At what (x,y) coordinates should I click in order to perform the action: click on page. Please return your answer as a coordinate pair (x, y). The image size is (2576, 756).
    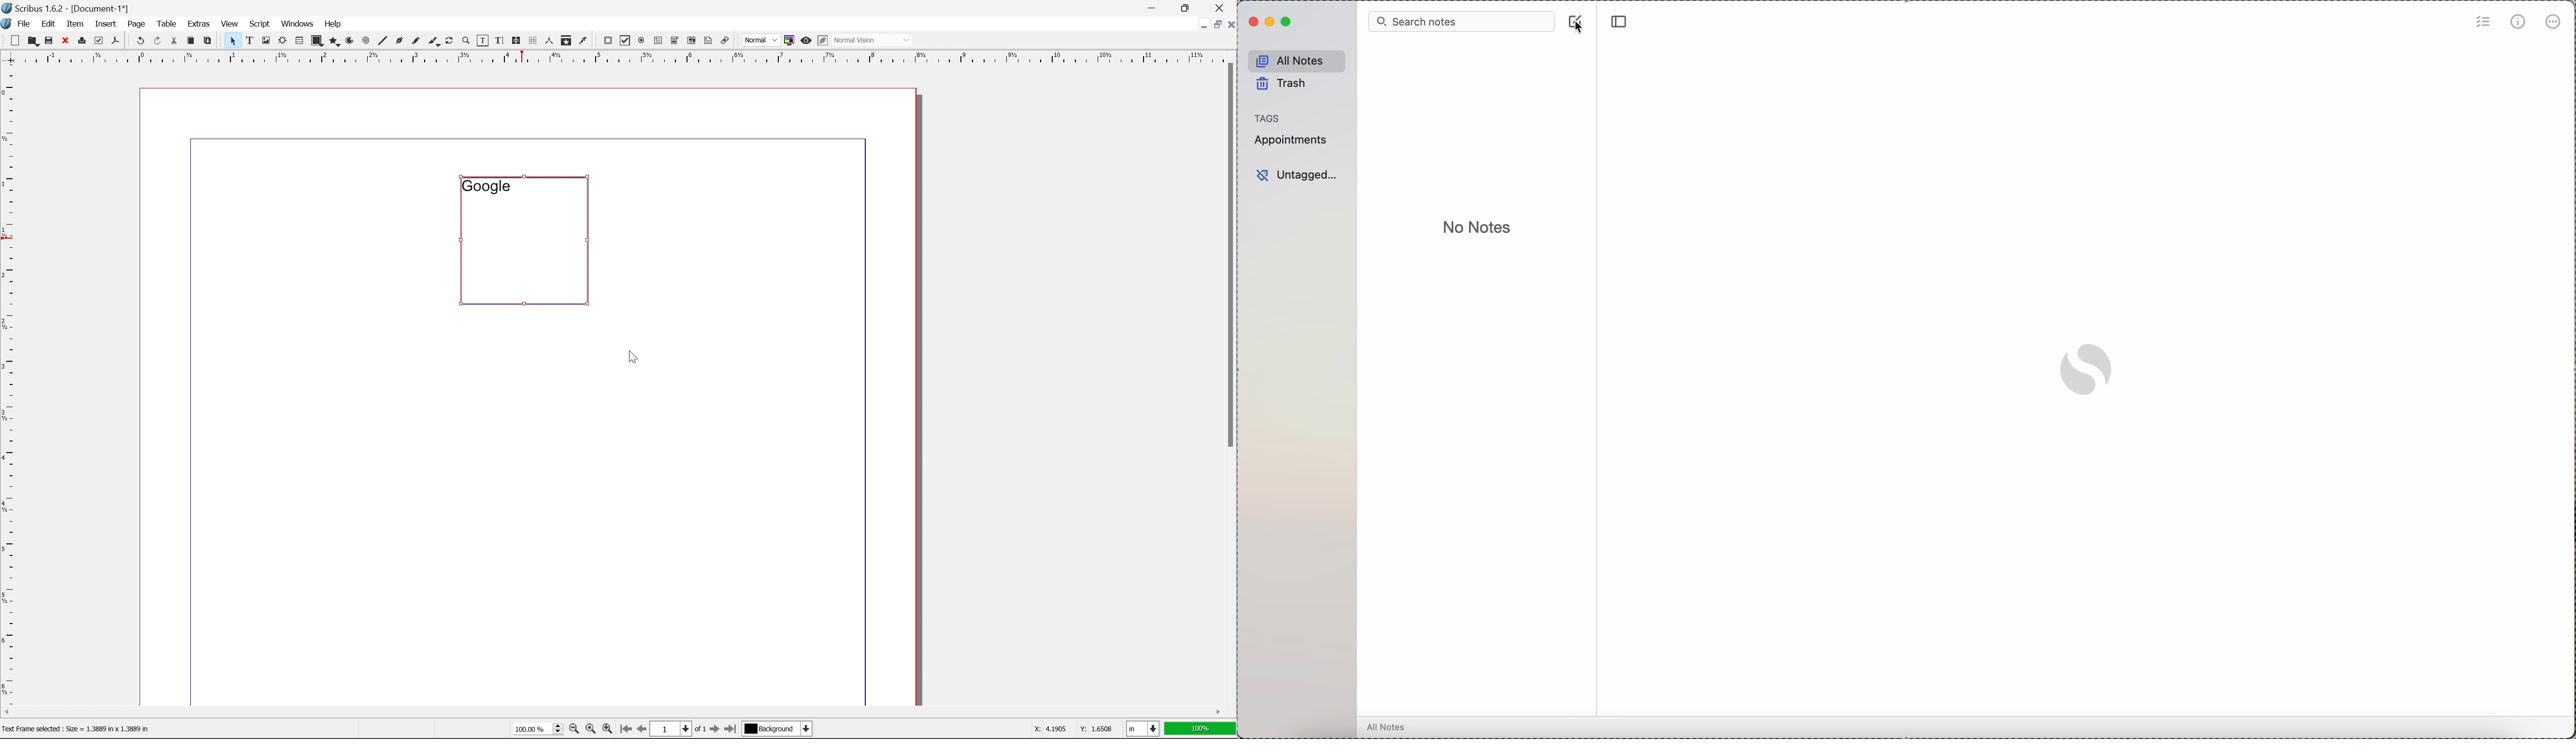
    Looking at the image, I should click on (136, 23).